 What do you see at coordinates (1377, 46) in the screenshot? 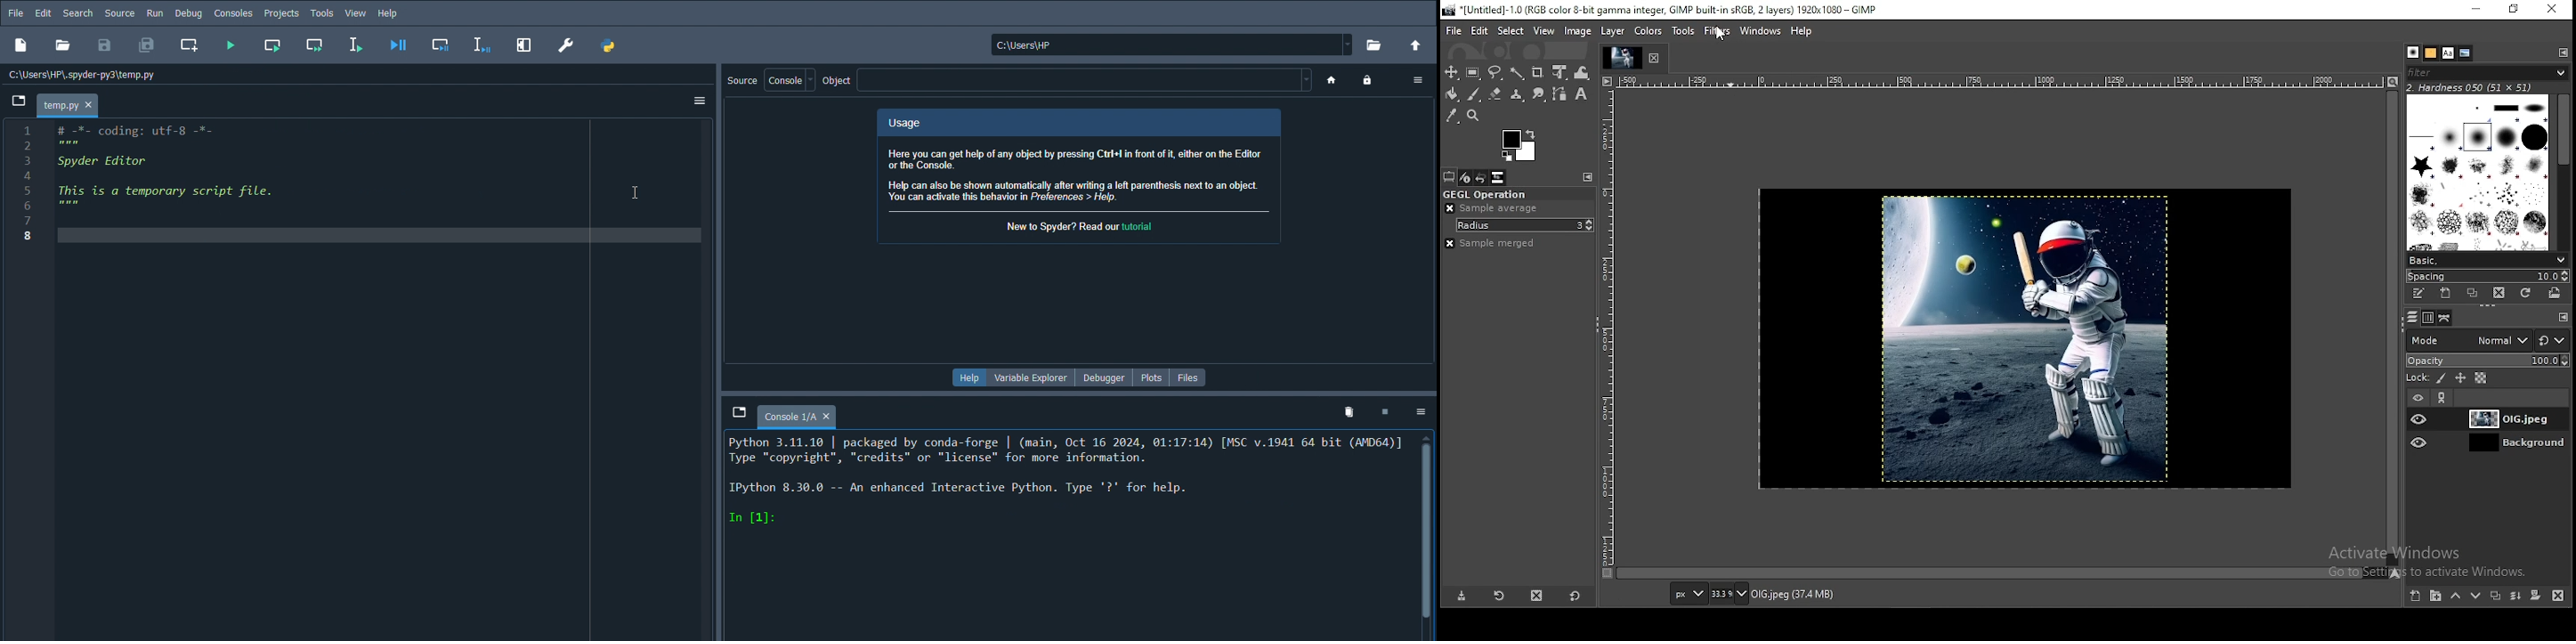
I see `Browse a working directory` at bounding box center [1377, 46].